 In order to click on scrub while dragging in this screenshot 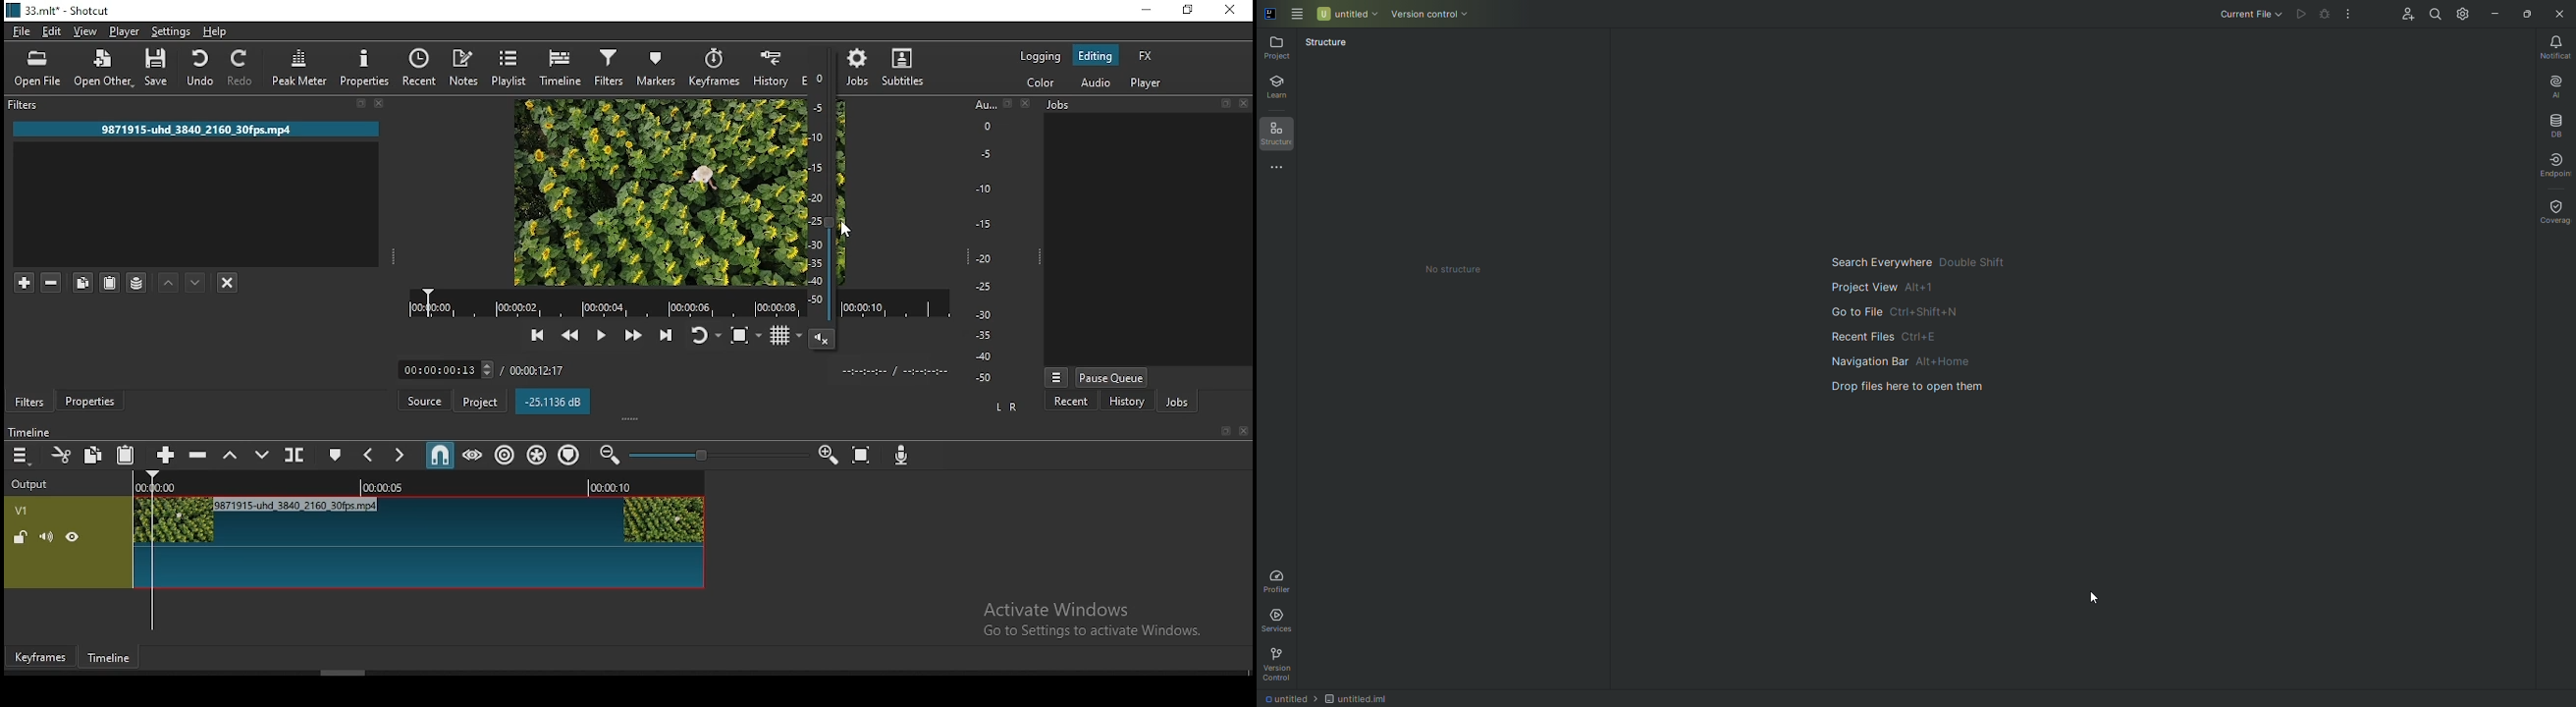, I will do `click(473, 456)`.